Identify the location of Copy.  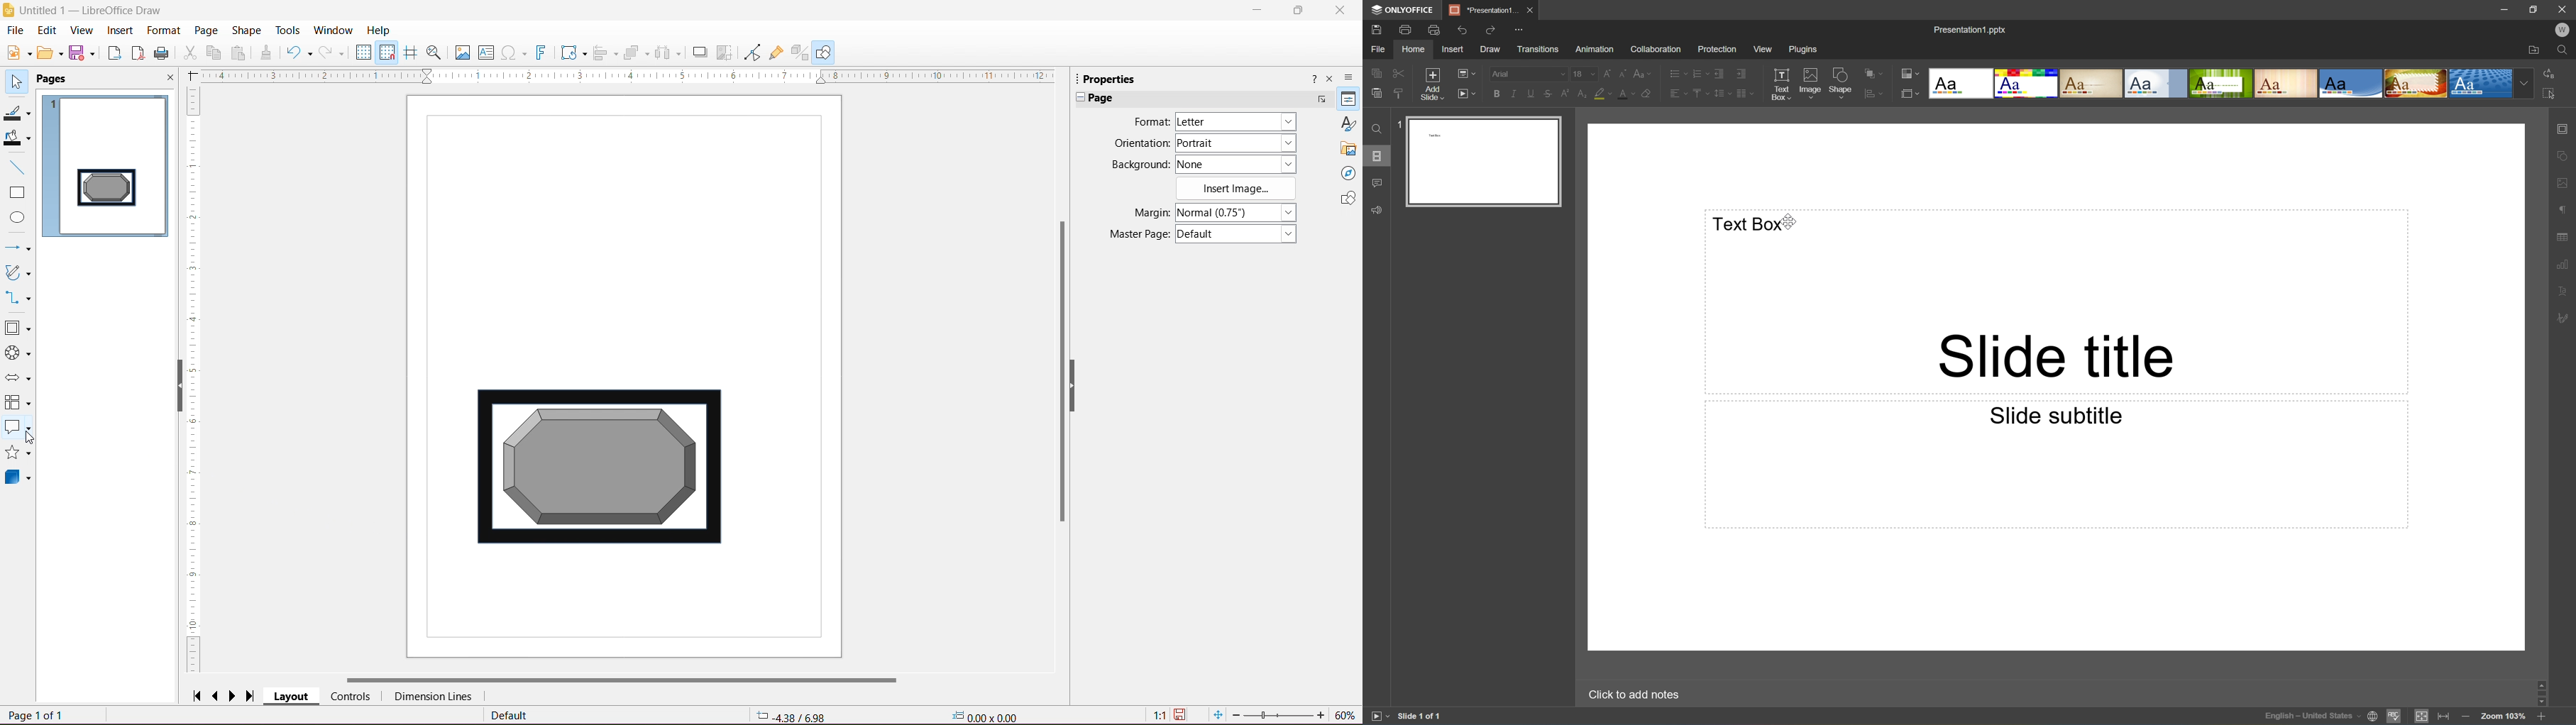
(214, 52).